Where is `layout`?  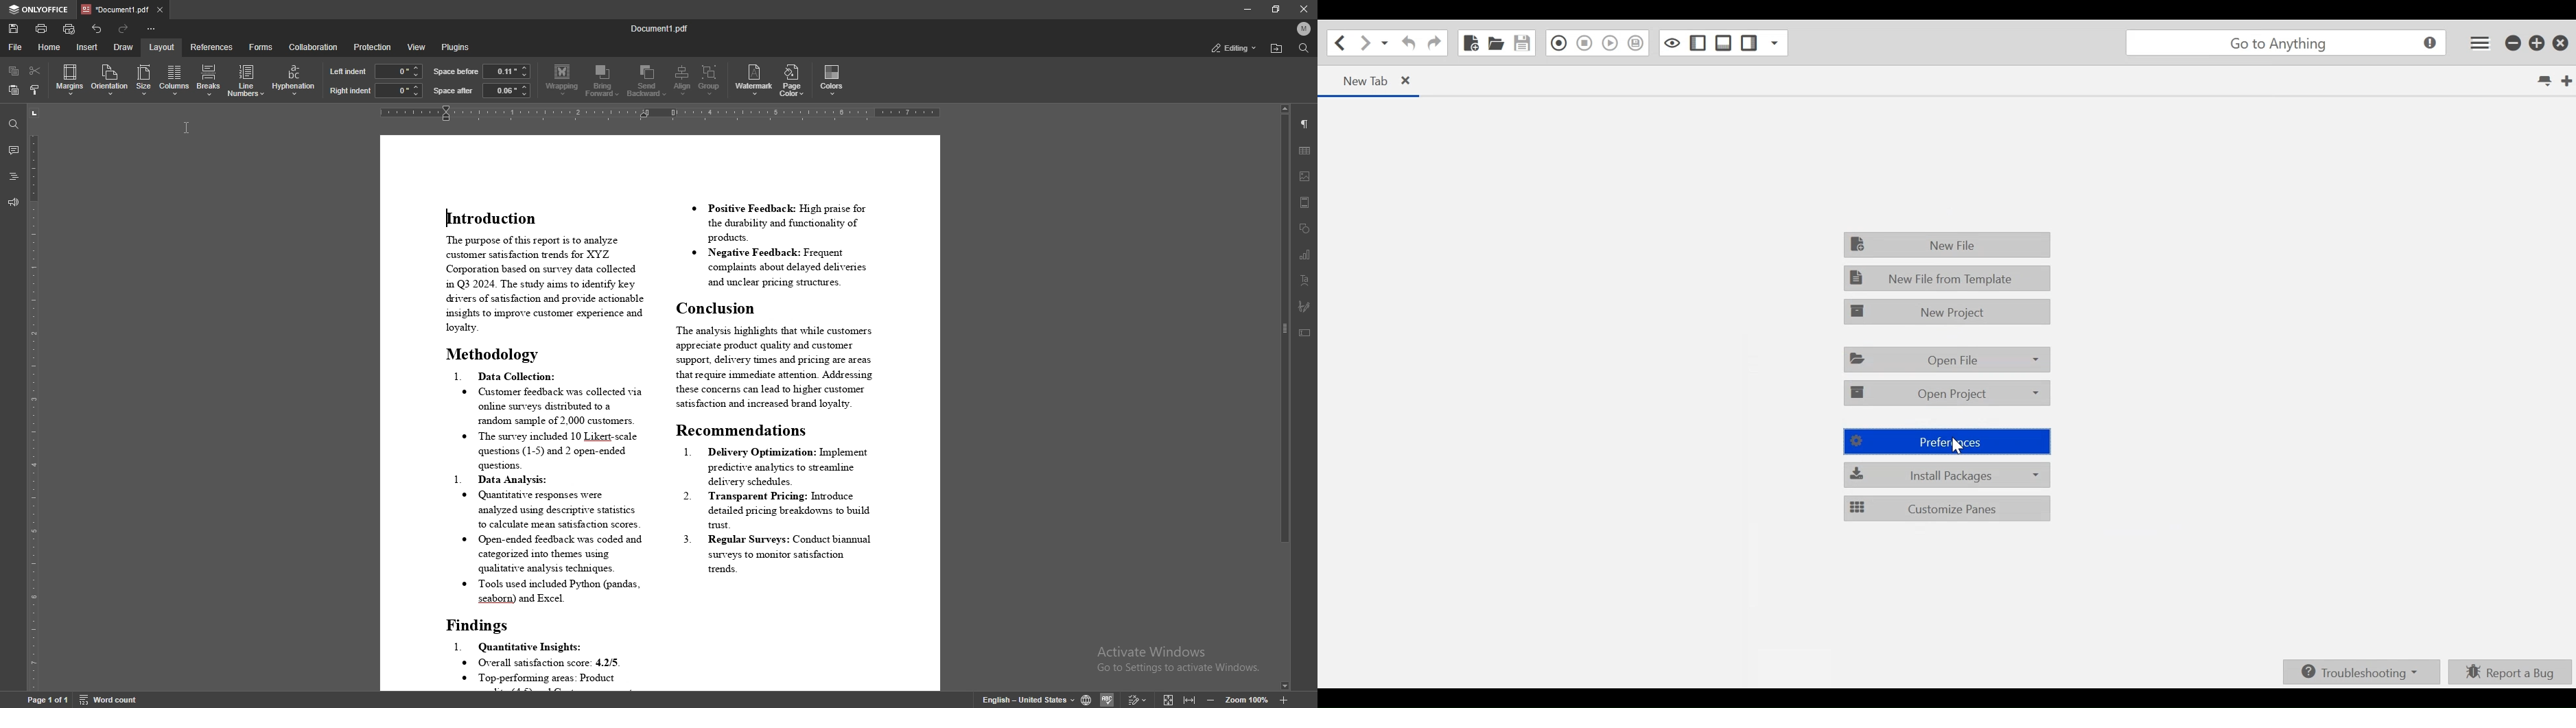
layout is located at coordinates (163, 47).